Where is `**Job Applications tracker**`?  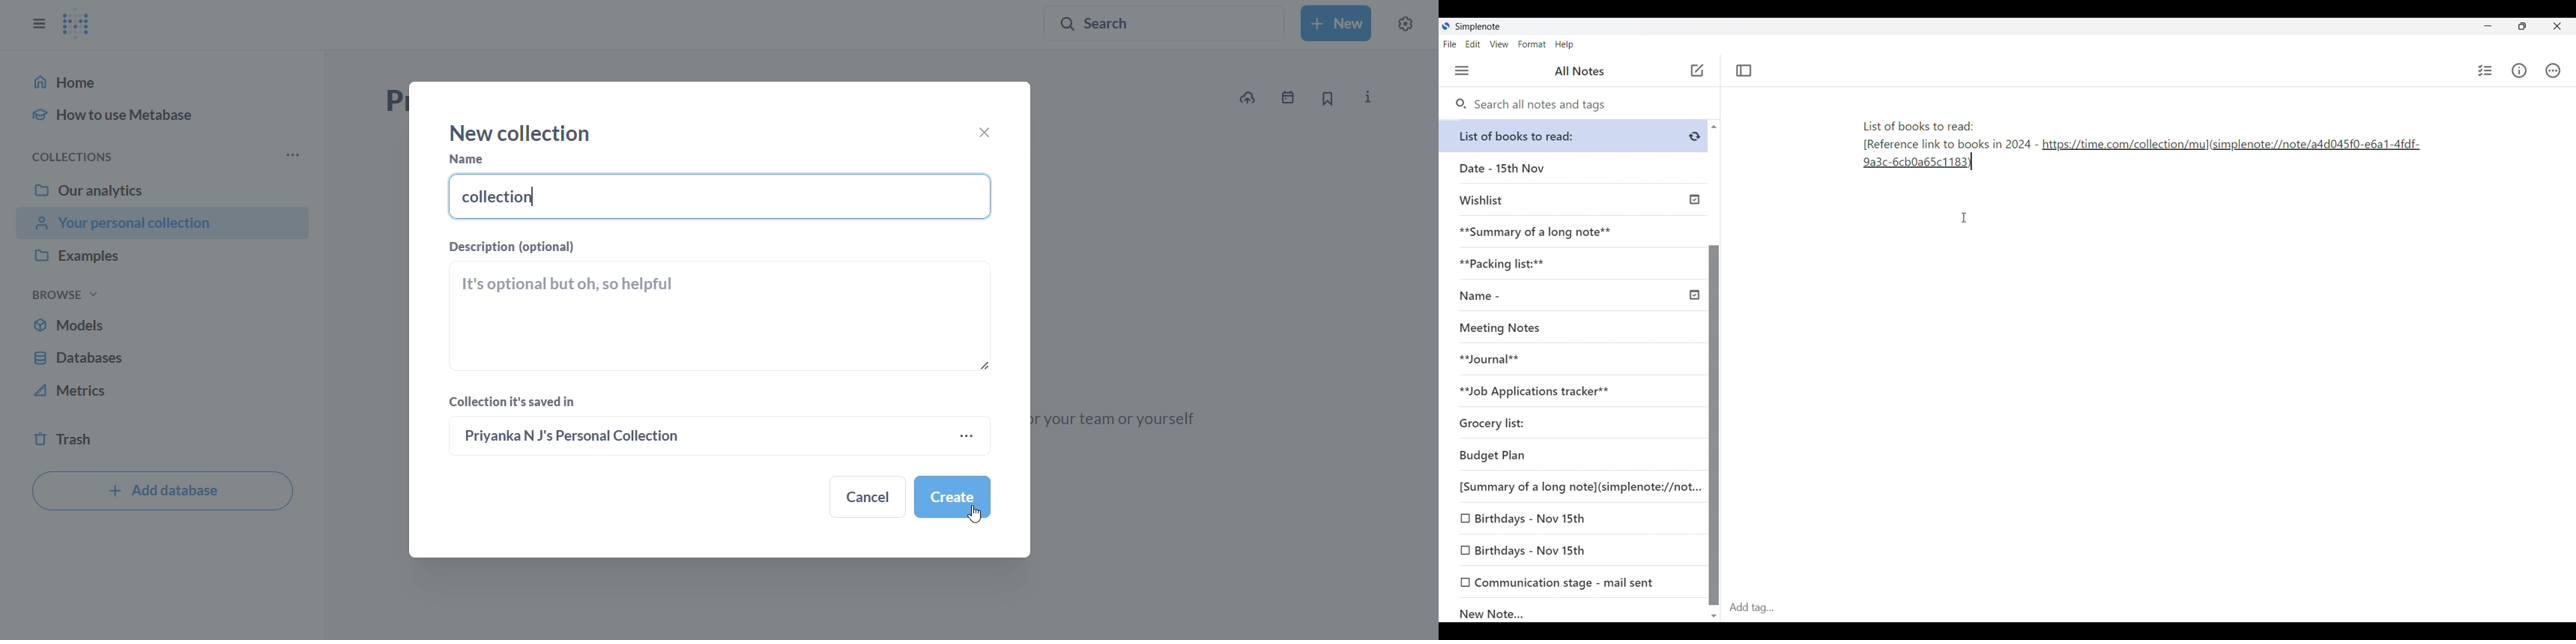
**Job Applications tracker** is located at coordinates (1569, 392).